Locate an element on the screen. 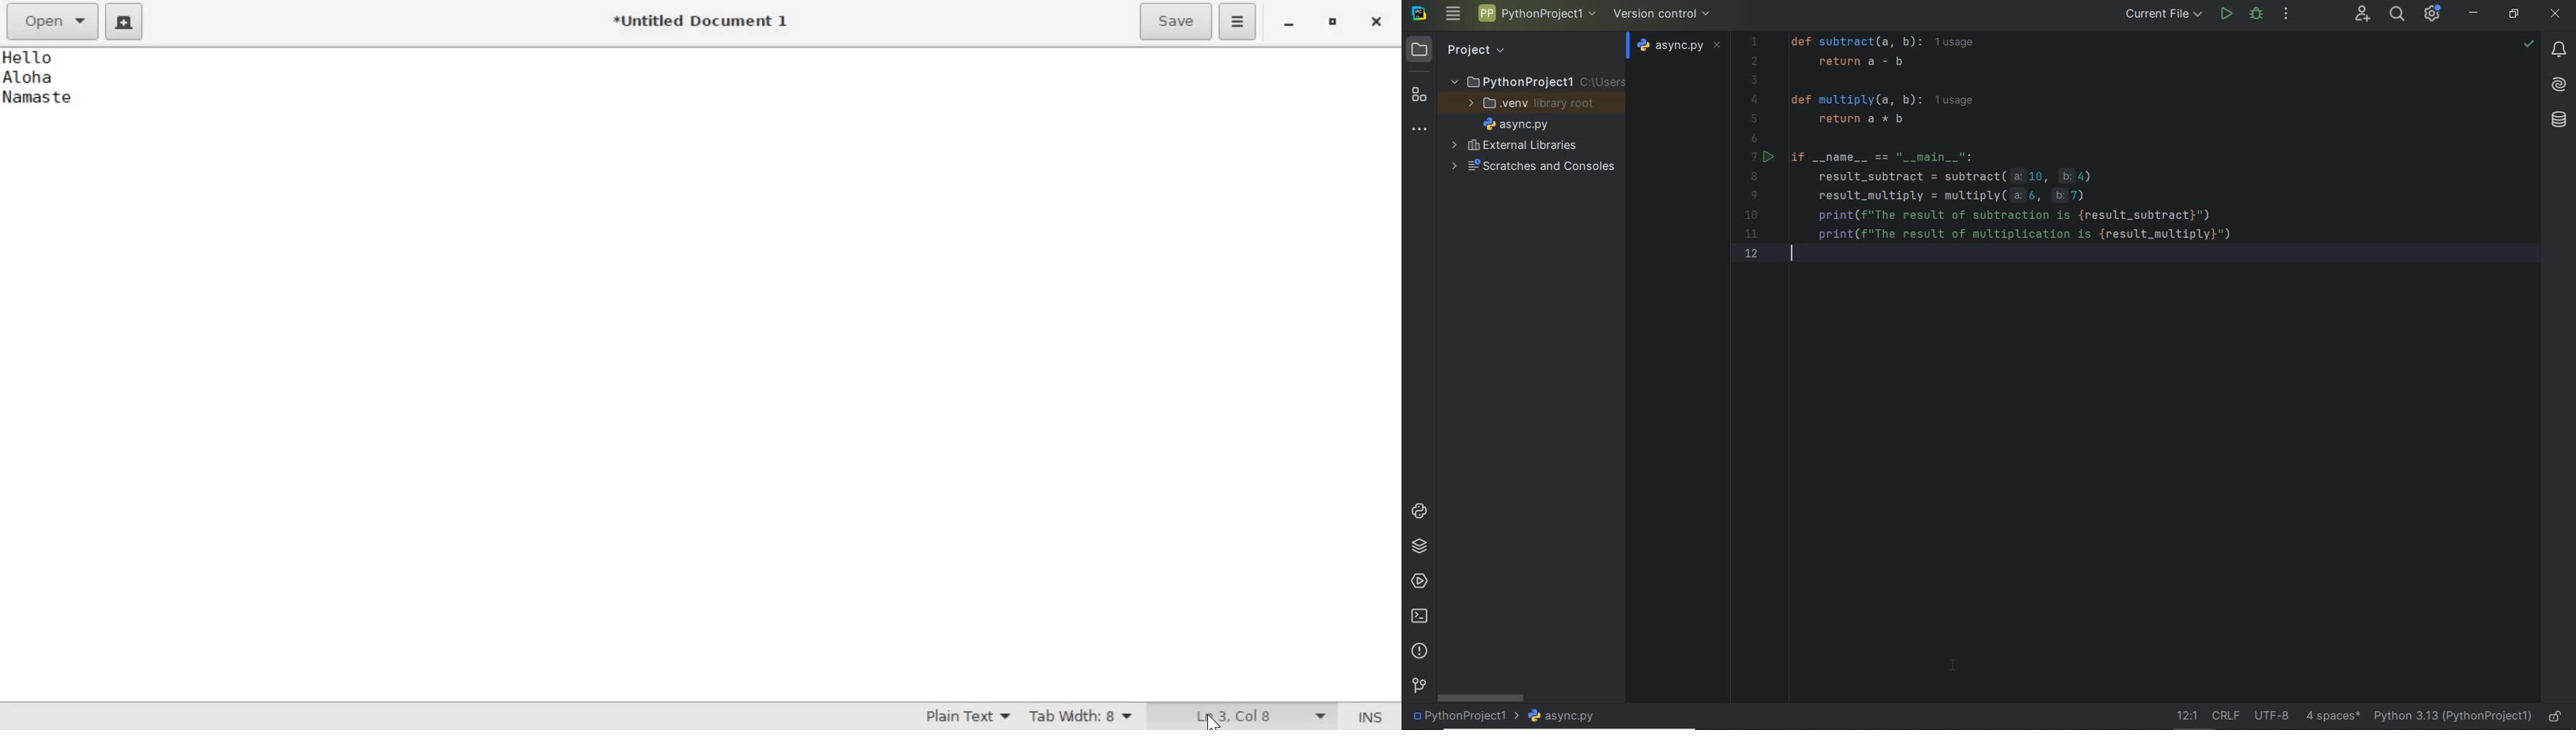 The image size is (2576, 756). file encoding is located at coordinates (2272, 715).